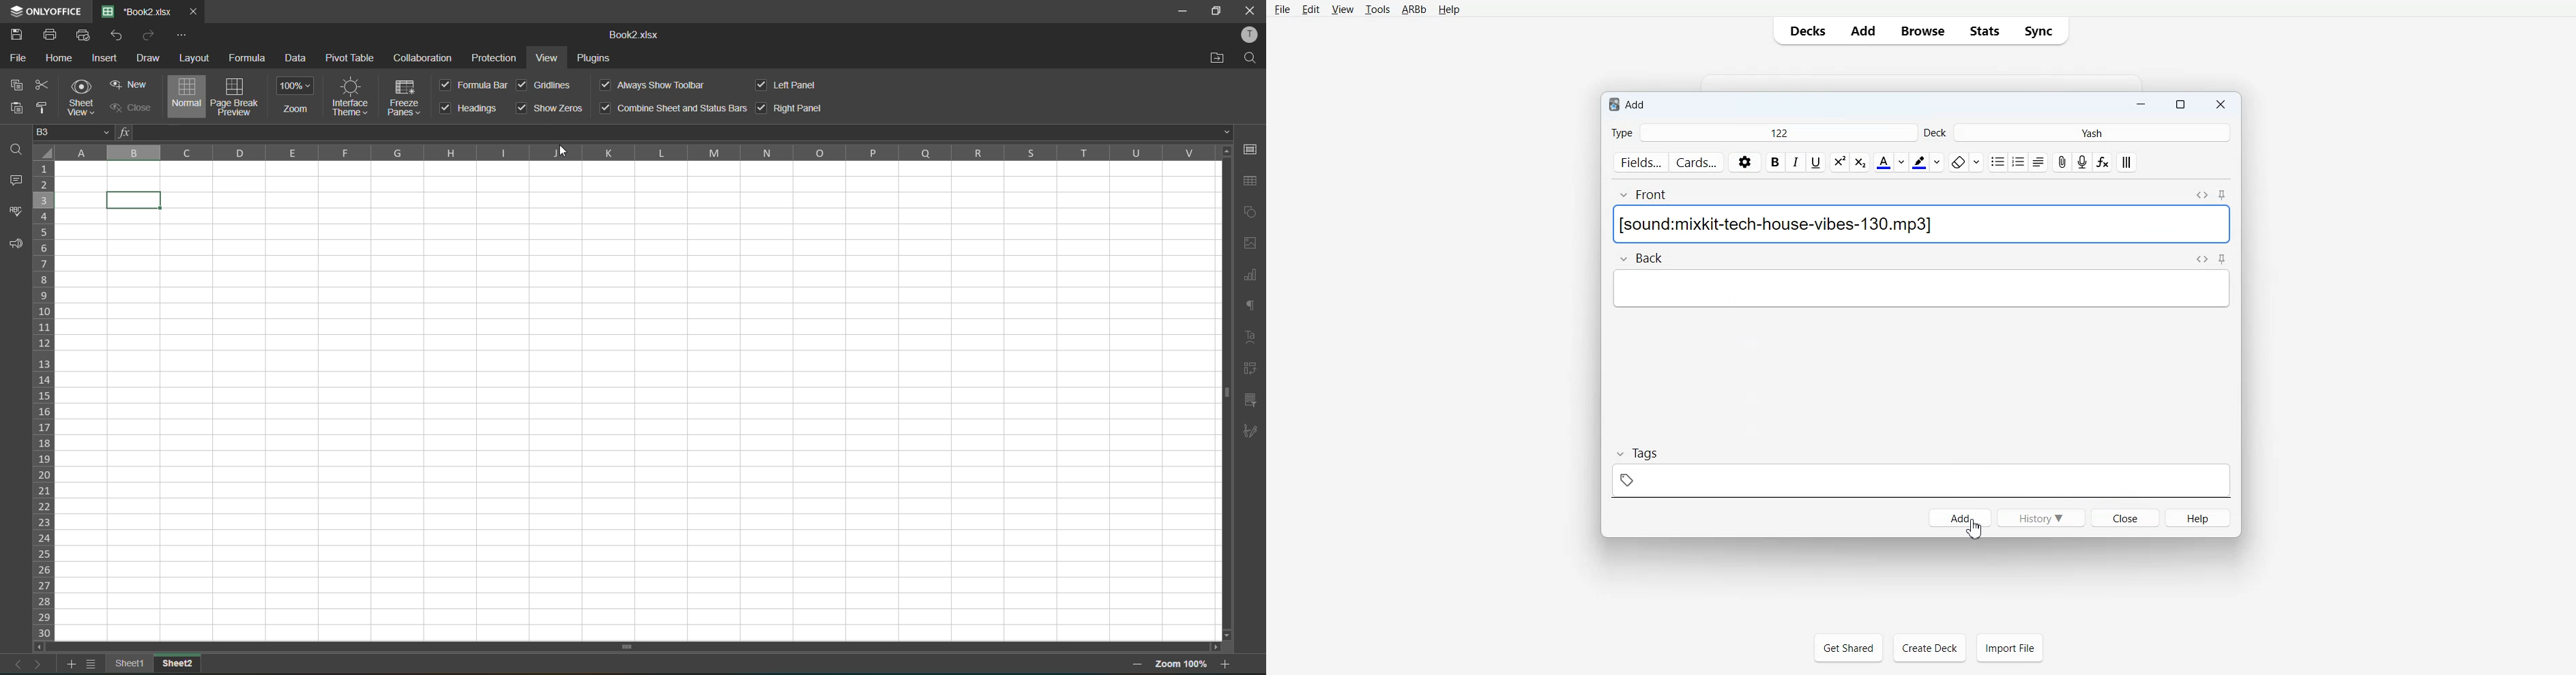  What do you see at coordinates (1253, 370) in the screenshot?
I see `pivot table` at bounding box center [1253, 370].